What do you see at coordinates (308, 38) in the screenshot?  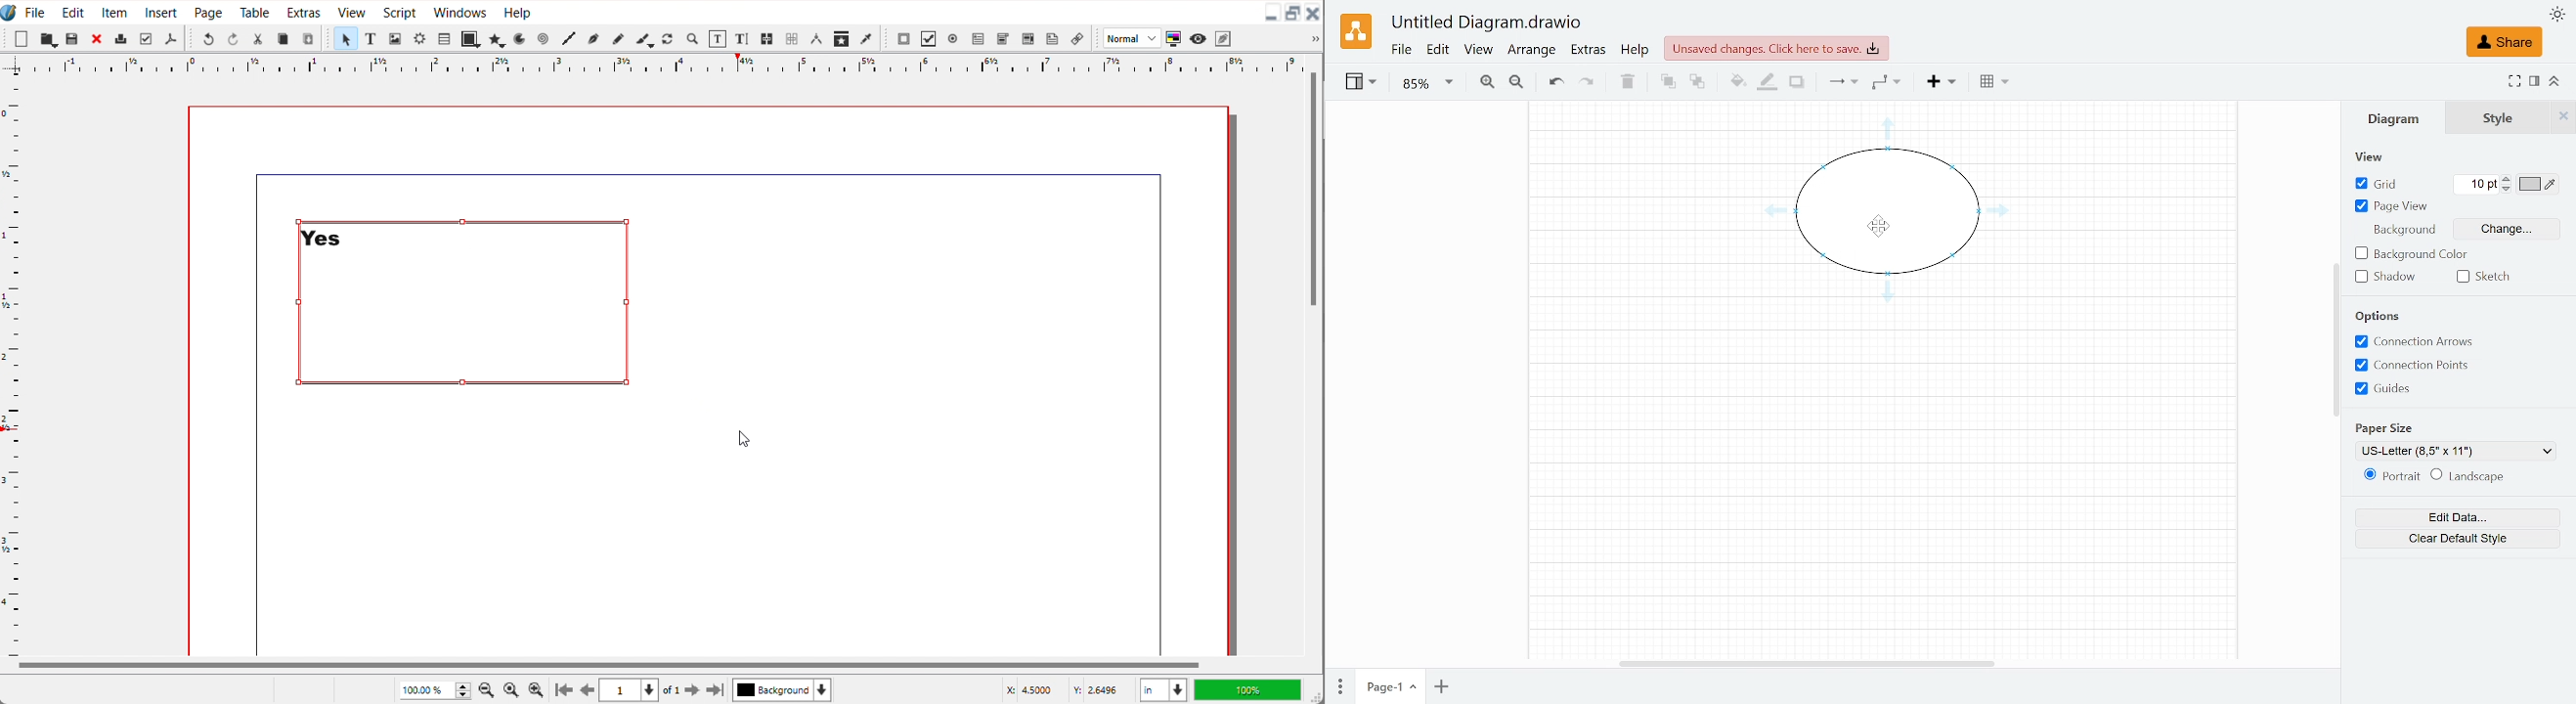 I see `Paste` at bounding box center [308, 38].